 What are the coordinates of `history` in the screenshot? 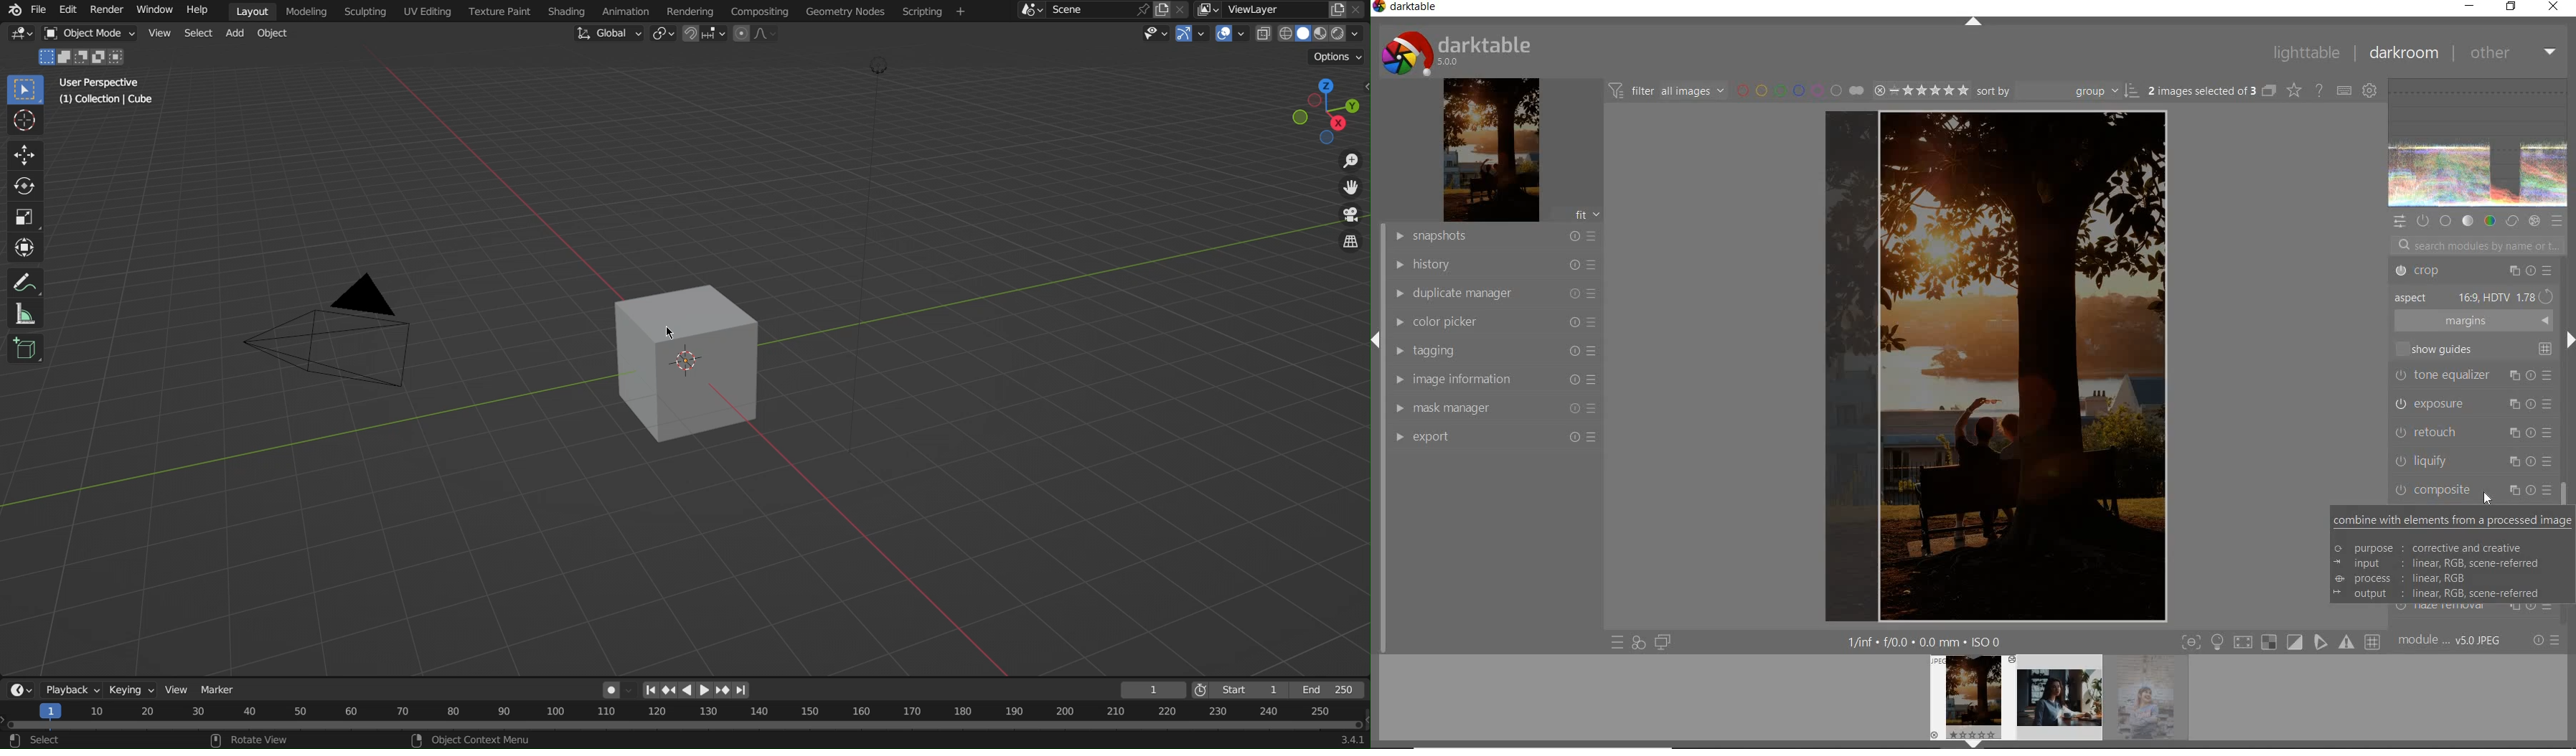 It's located at (1496, 266).